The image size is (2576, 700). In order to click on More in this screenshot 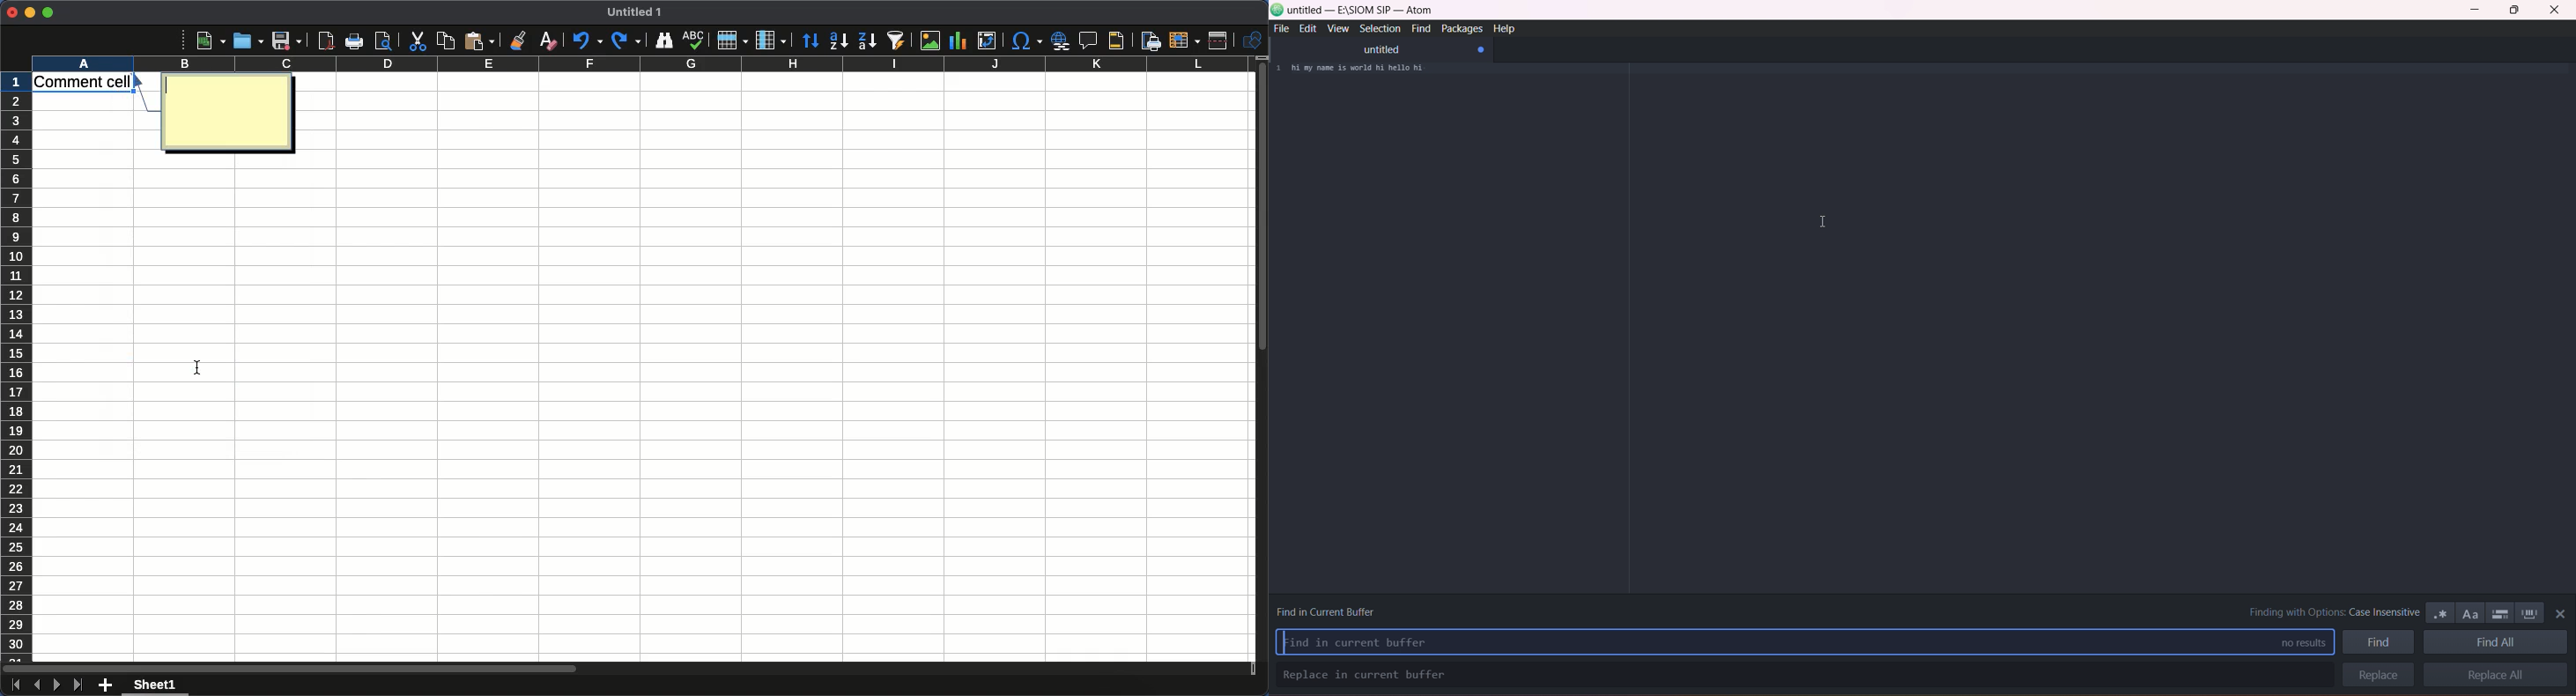, I will do `click(178, 41)`.